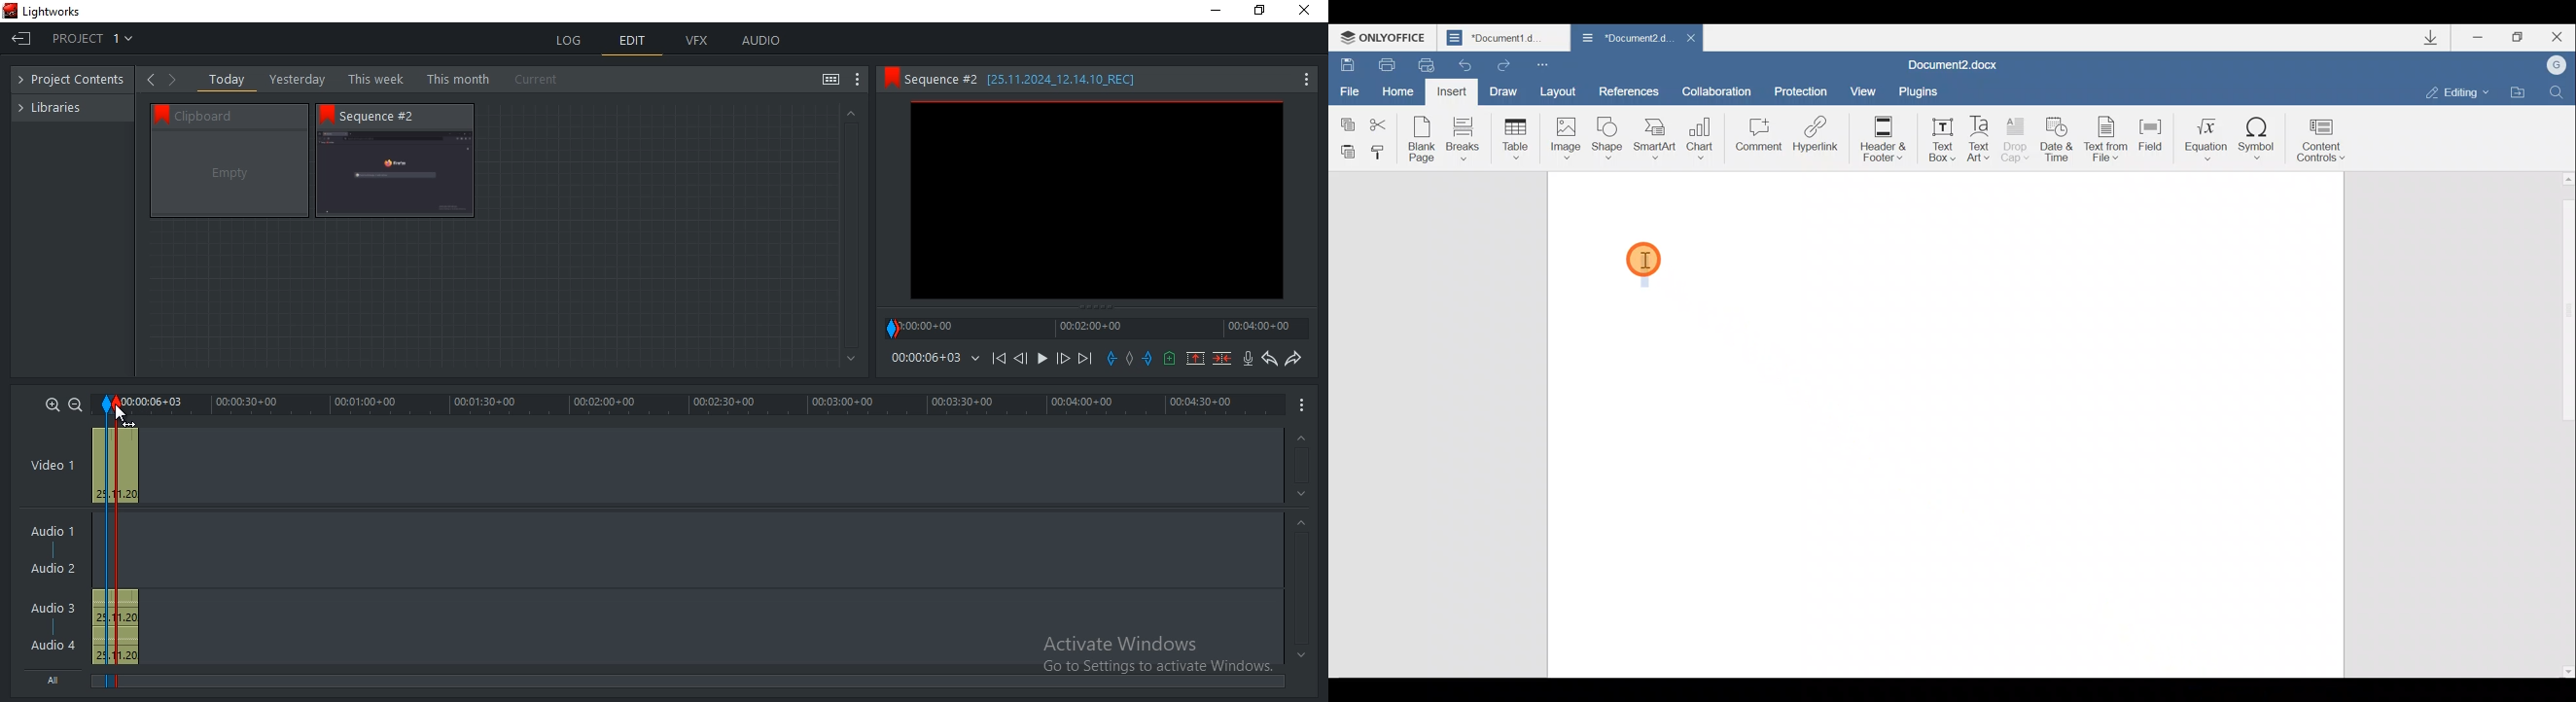 The width and height of the screenshot is (2576, 728). I want to click on Open file location, so click(2519, 92).